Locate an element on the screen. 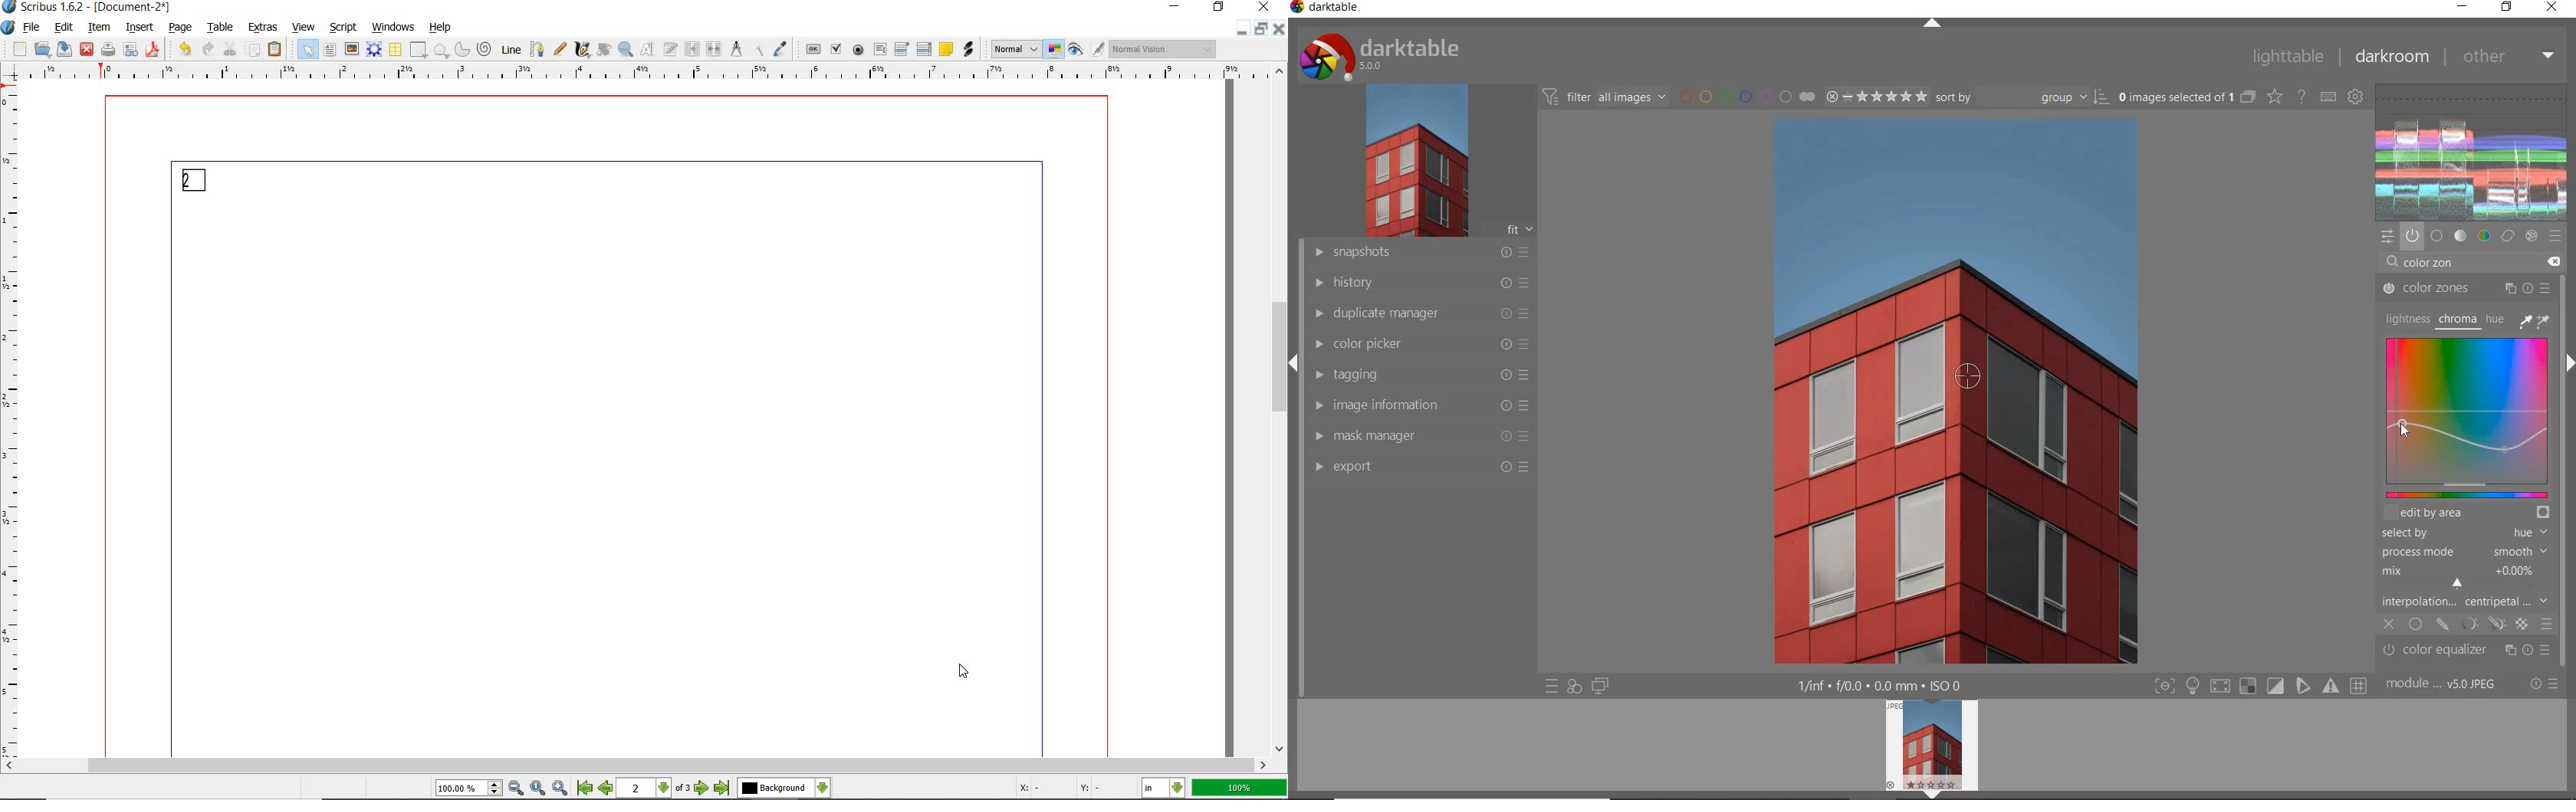 The width and height of the screenshot is (2576, 812). paste is located at coordinates (274, 51).